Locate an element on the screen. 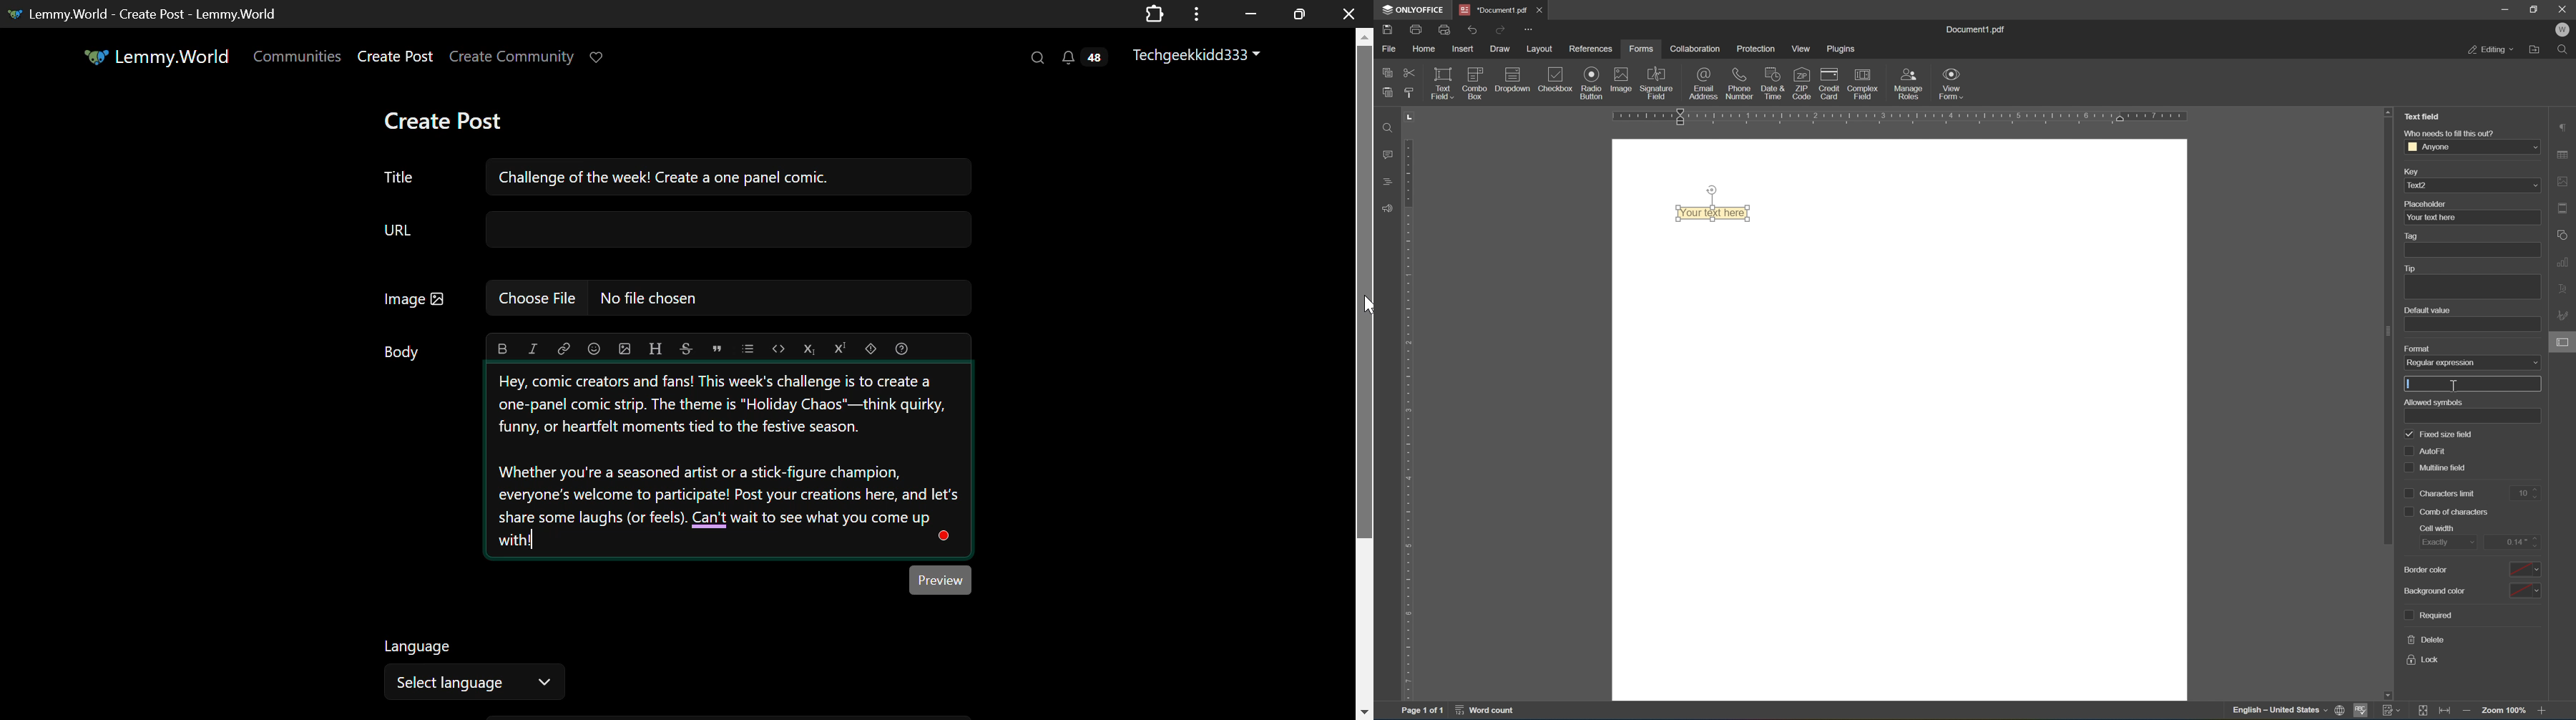  regular expression is located at coordinates (2444, 364).